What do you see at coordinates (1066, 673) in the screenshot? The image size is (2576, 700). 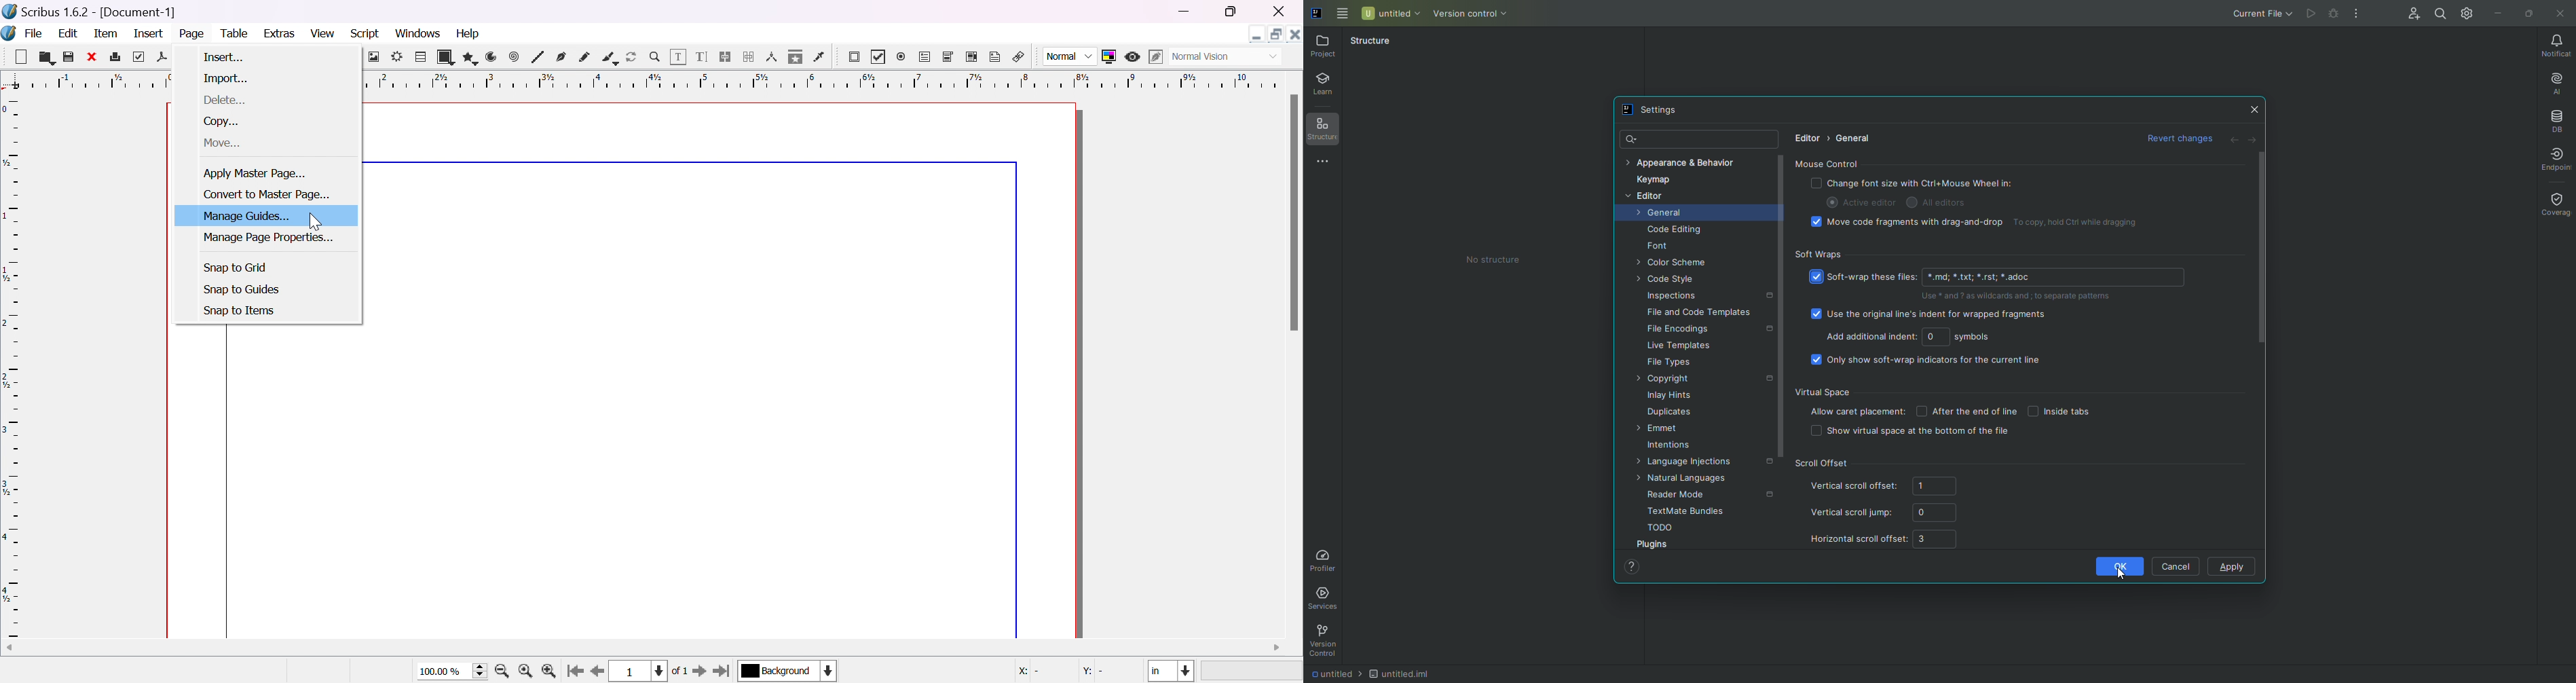 I see `coordinates` at bounding box center [1066, 673].